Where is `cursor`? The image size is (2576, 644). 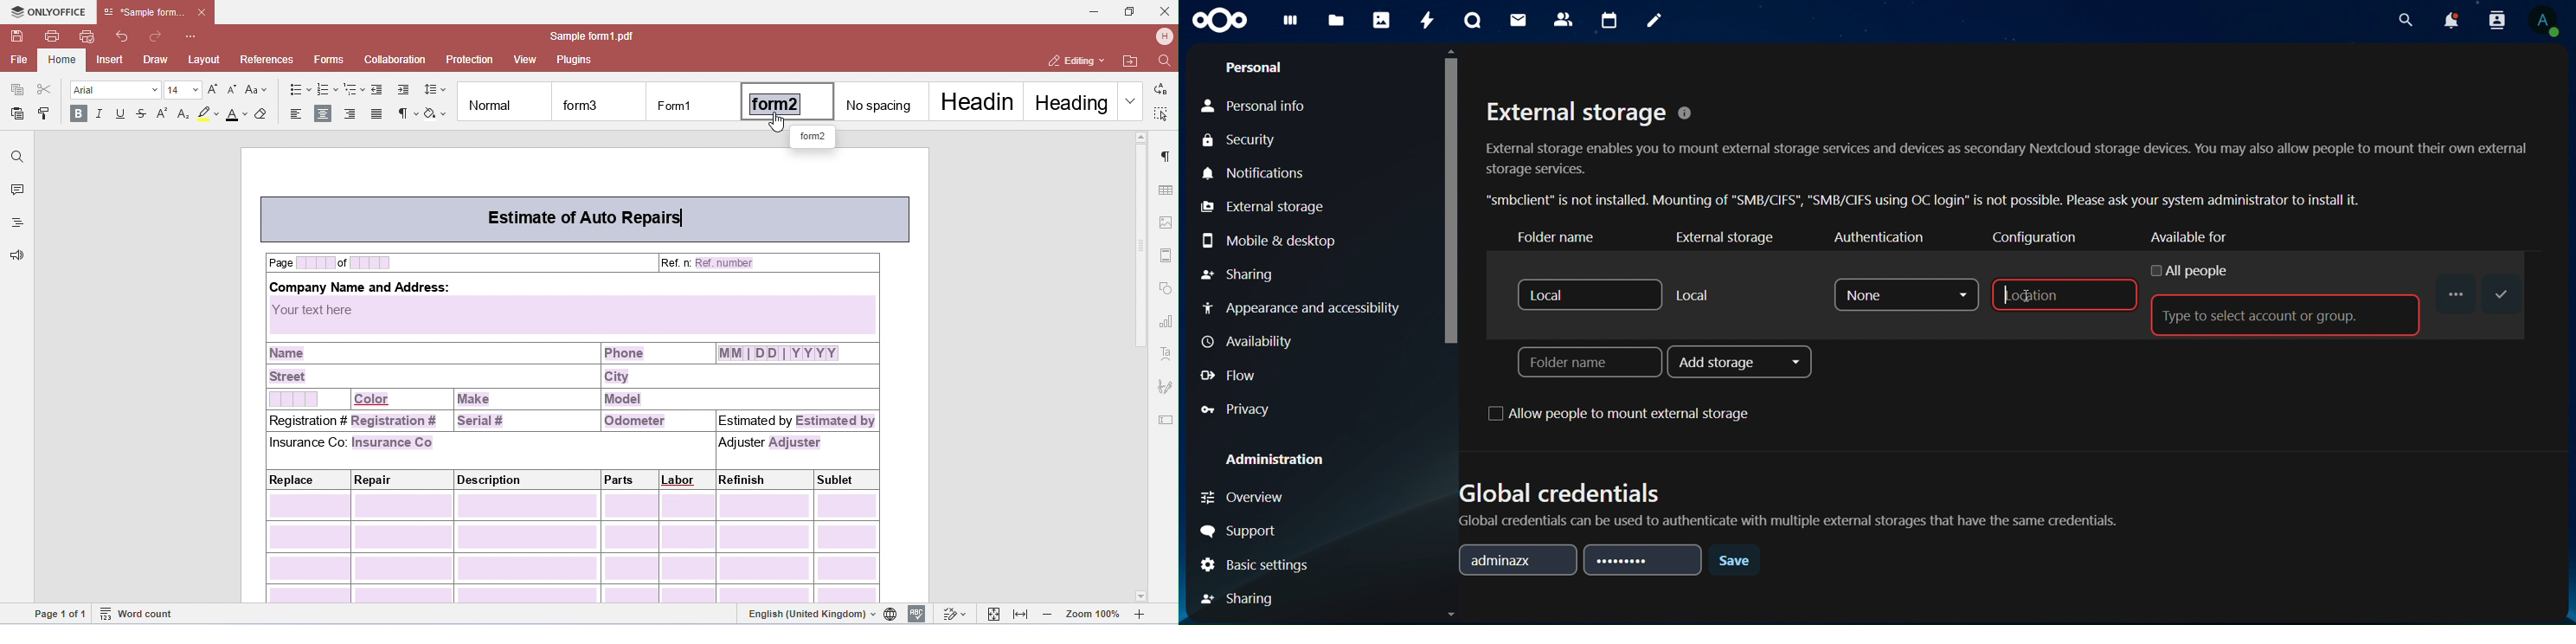
cursor is located at coordinates (1450, 197).